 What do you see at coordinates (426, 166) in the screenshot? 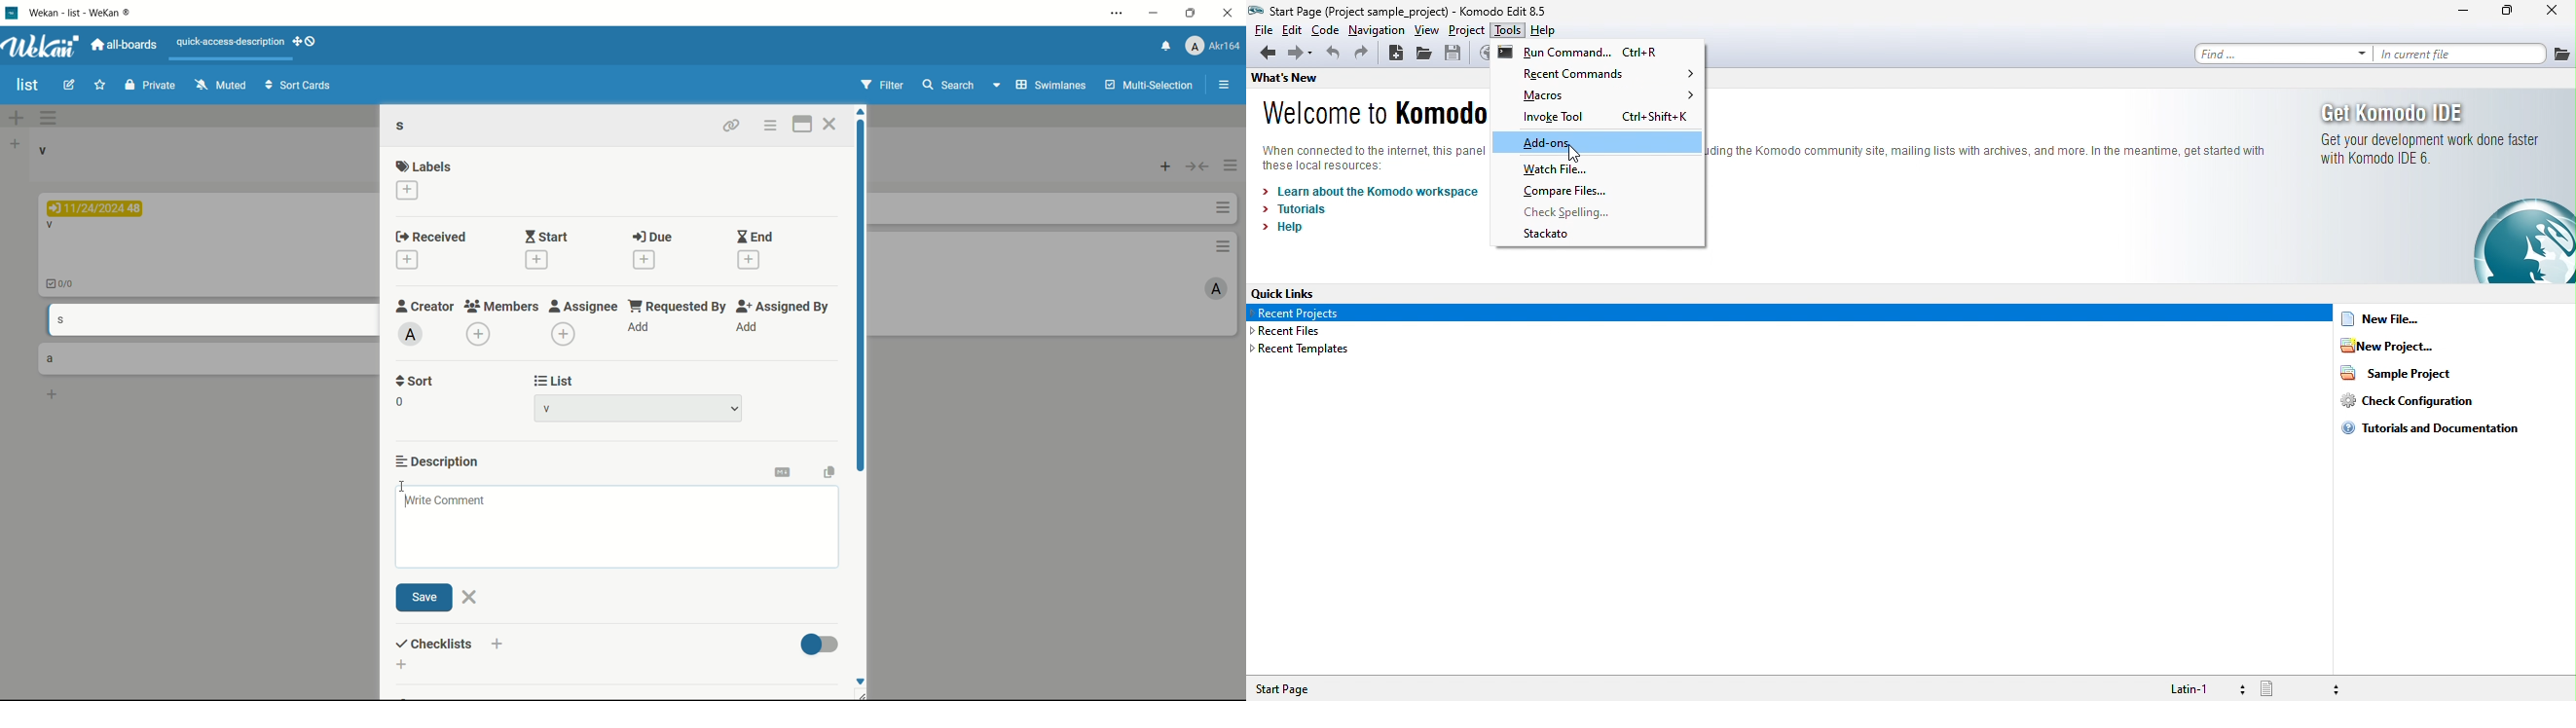
I see `labels` at bounding box center [426, 166].